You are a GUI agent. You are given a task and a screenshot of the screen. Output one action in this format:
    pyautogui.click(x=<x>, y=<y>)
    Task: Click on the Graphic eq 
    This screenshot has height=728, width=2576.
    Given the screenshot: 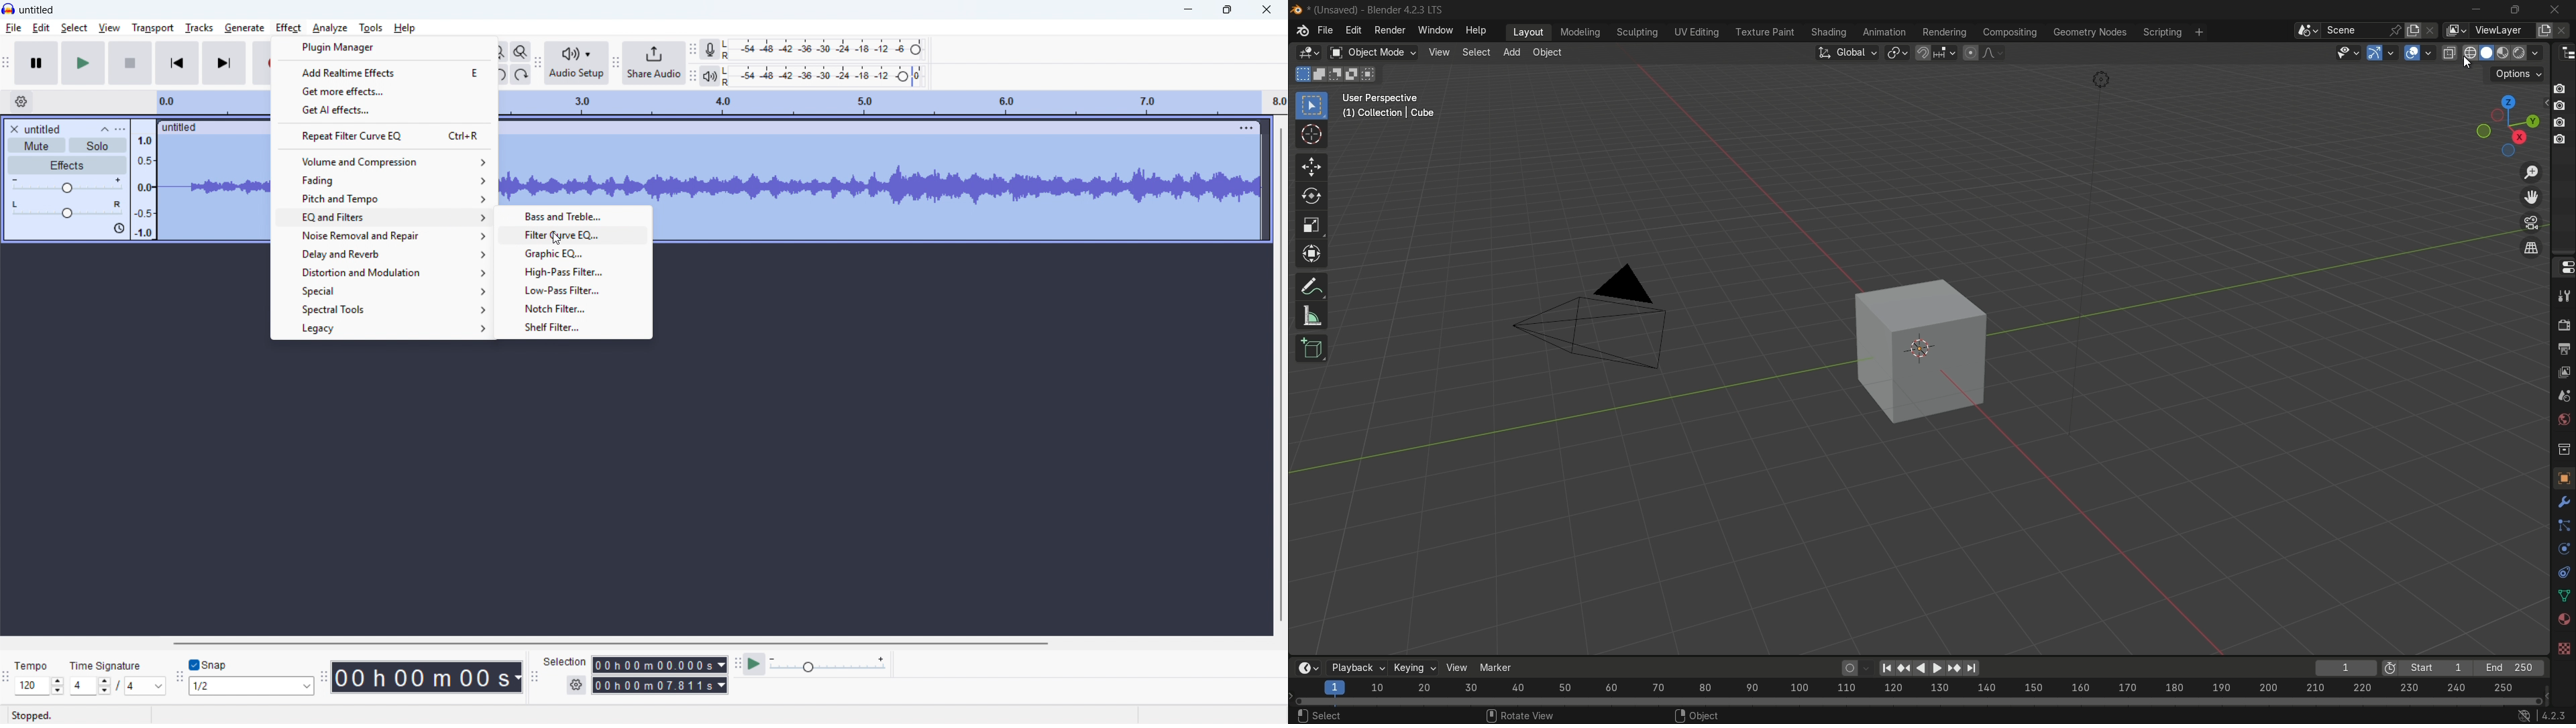 What is the action you would take?
    pyautogui.click(x=574, y=252)
    